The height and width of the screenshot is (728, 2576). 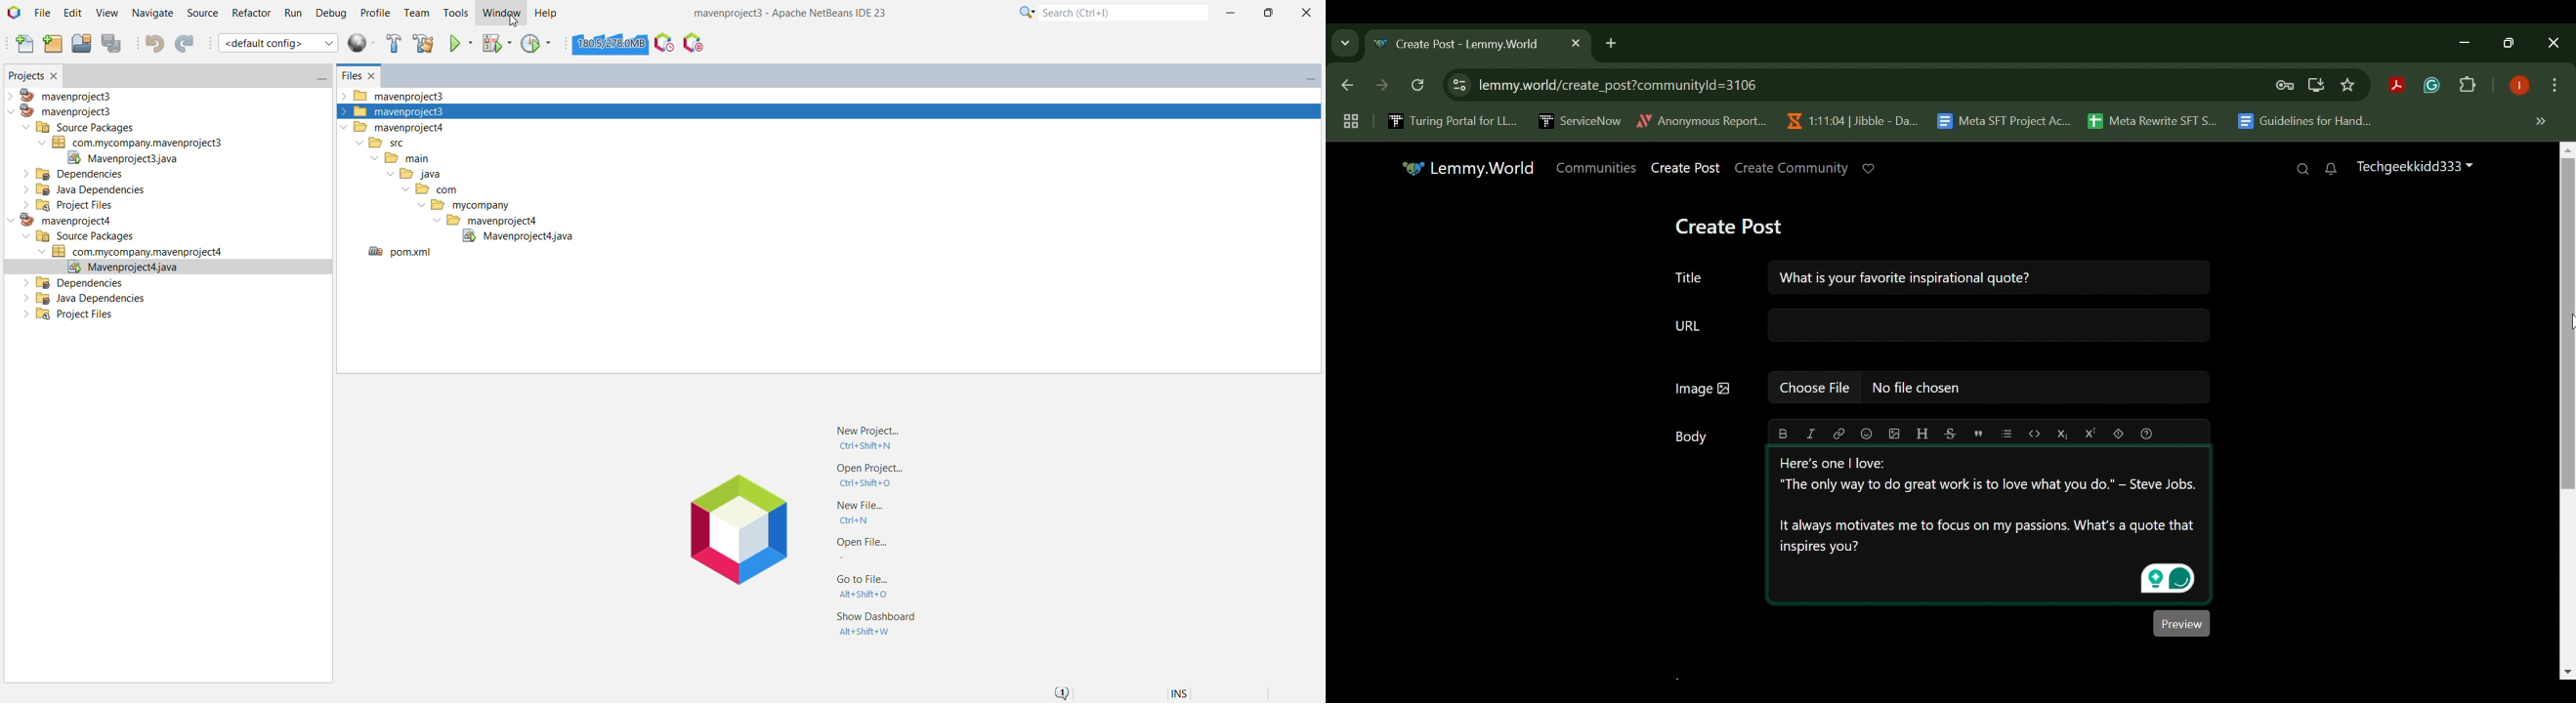 What do you see at coordinates (2332, 170) in the screenshot?
I see `Notifications` at bounding box center [2332, 170].